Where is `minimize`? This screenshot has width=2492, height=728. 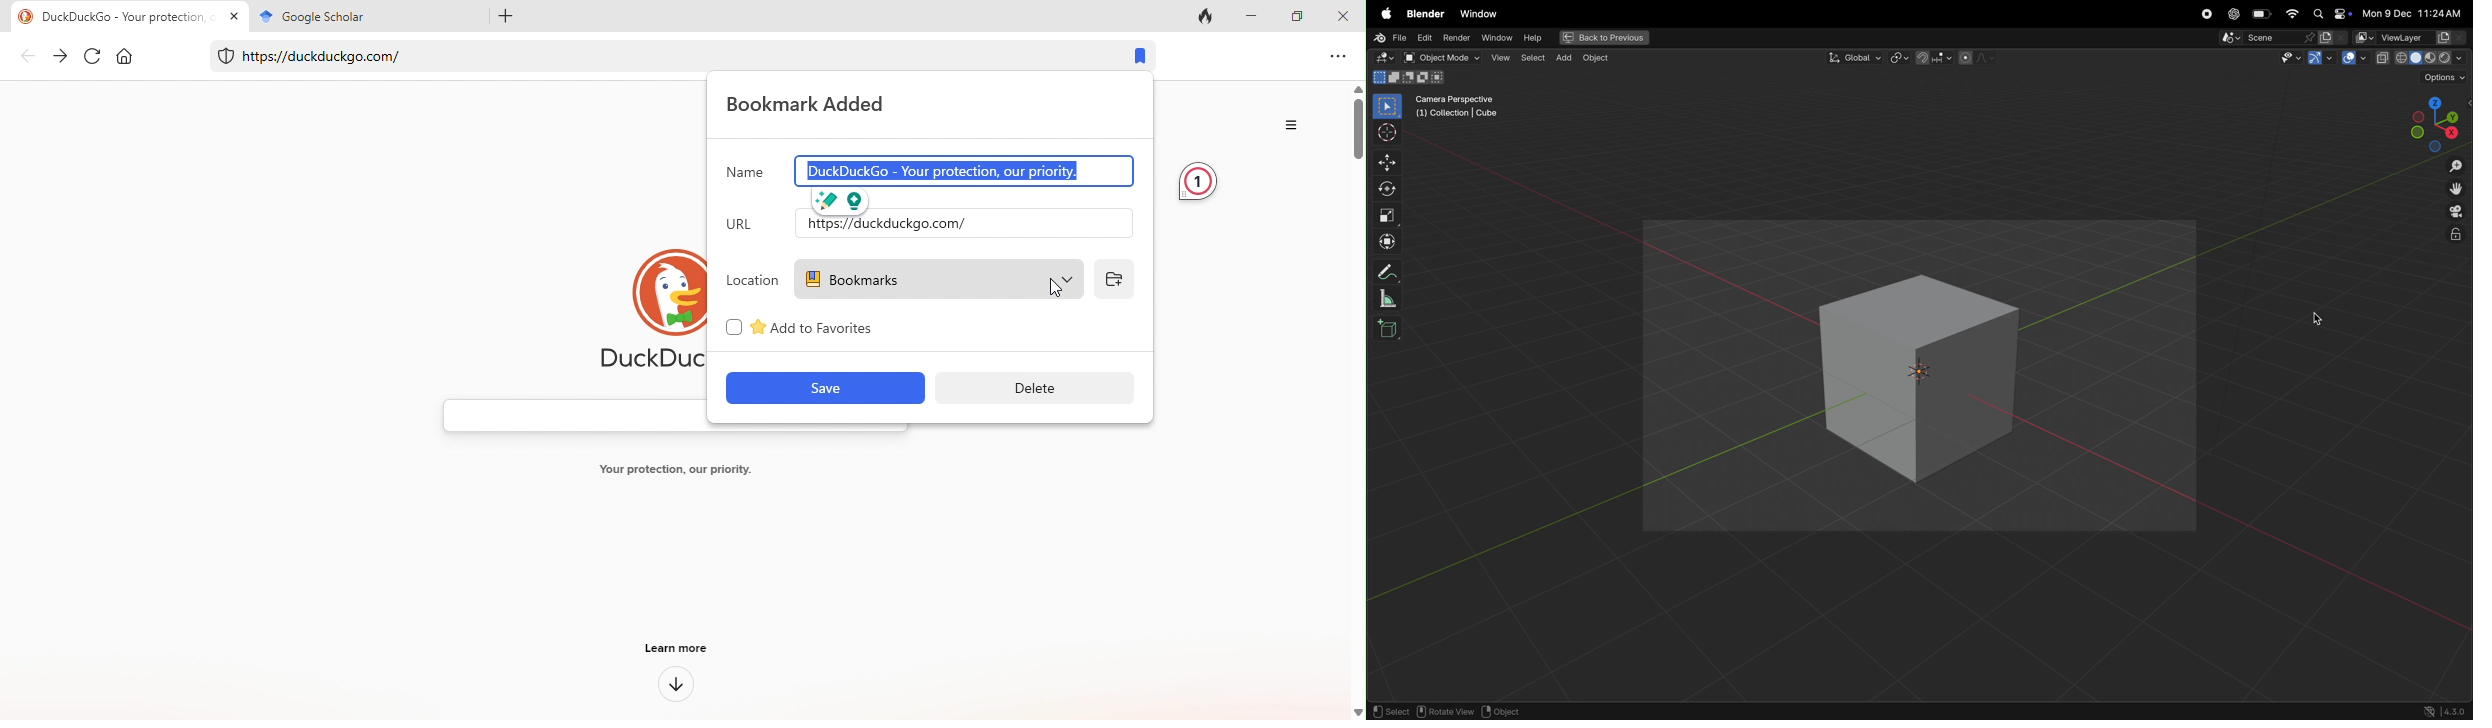 minimize is located at coordinates (1256, 15).